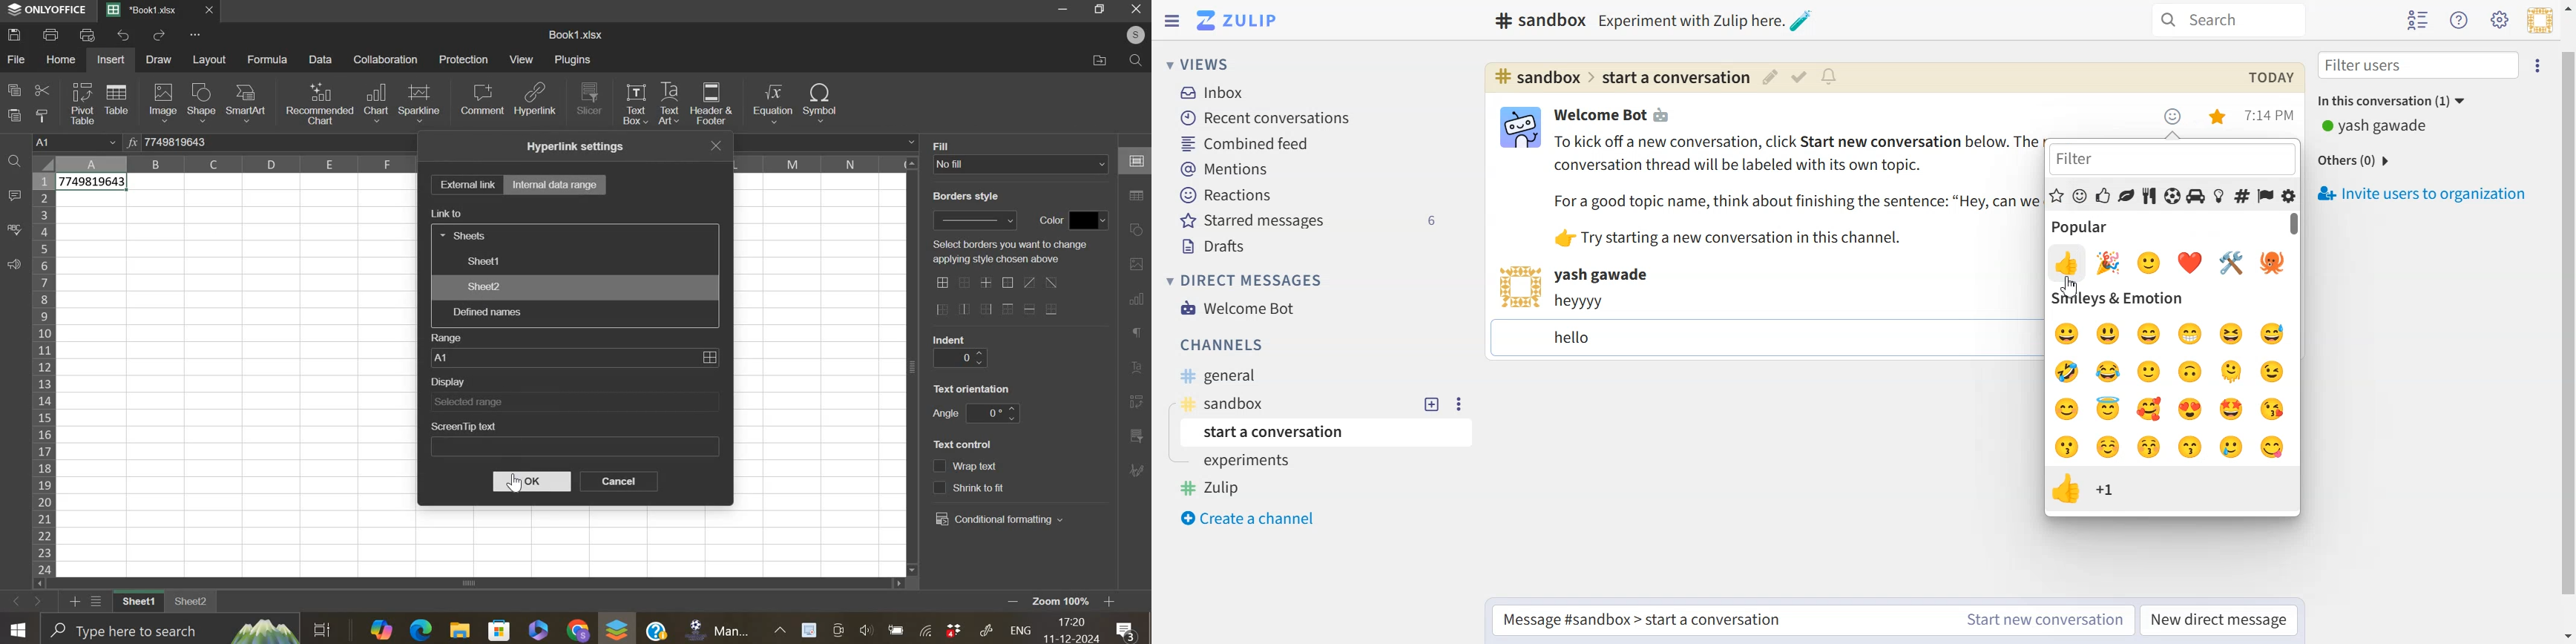  I want to click on pivot table, so click(83, 104).